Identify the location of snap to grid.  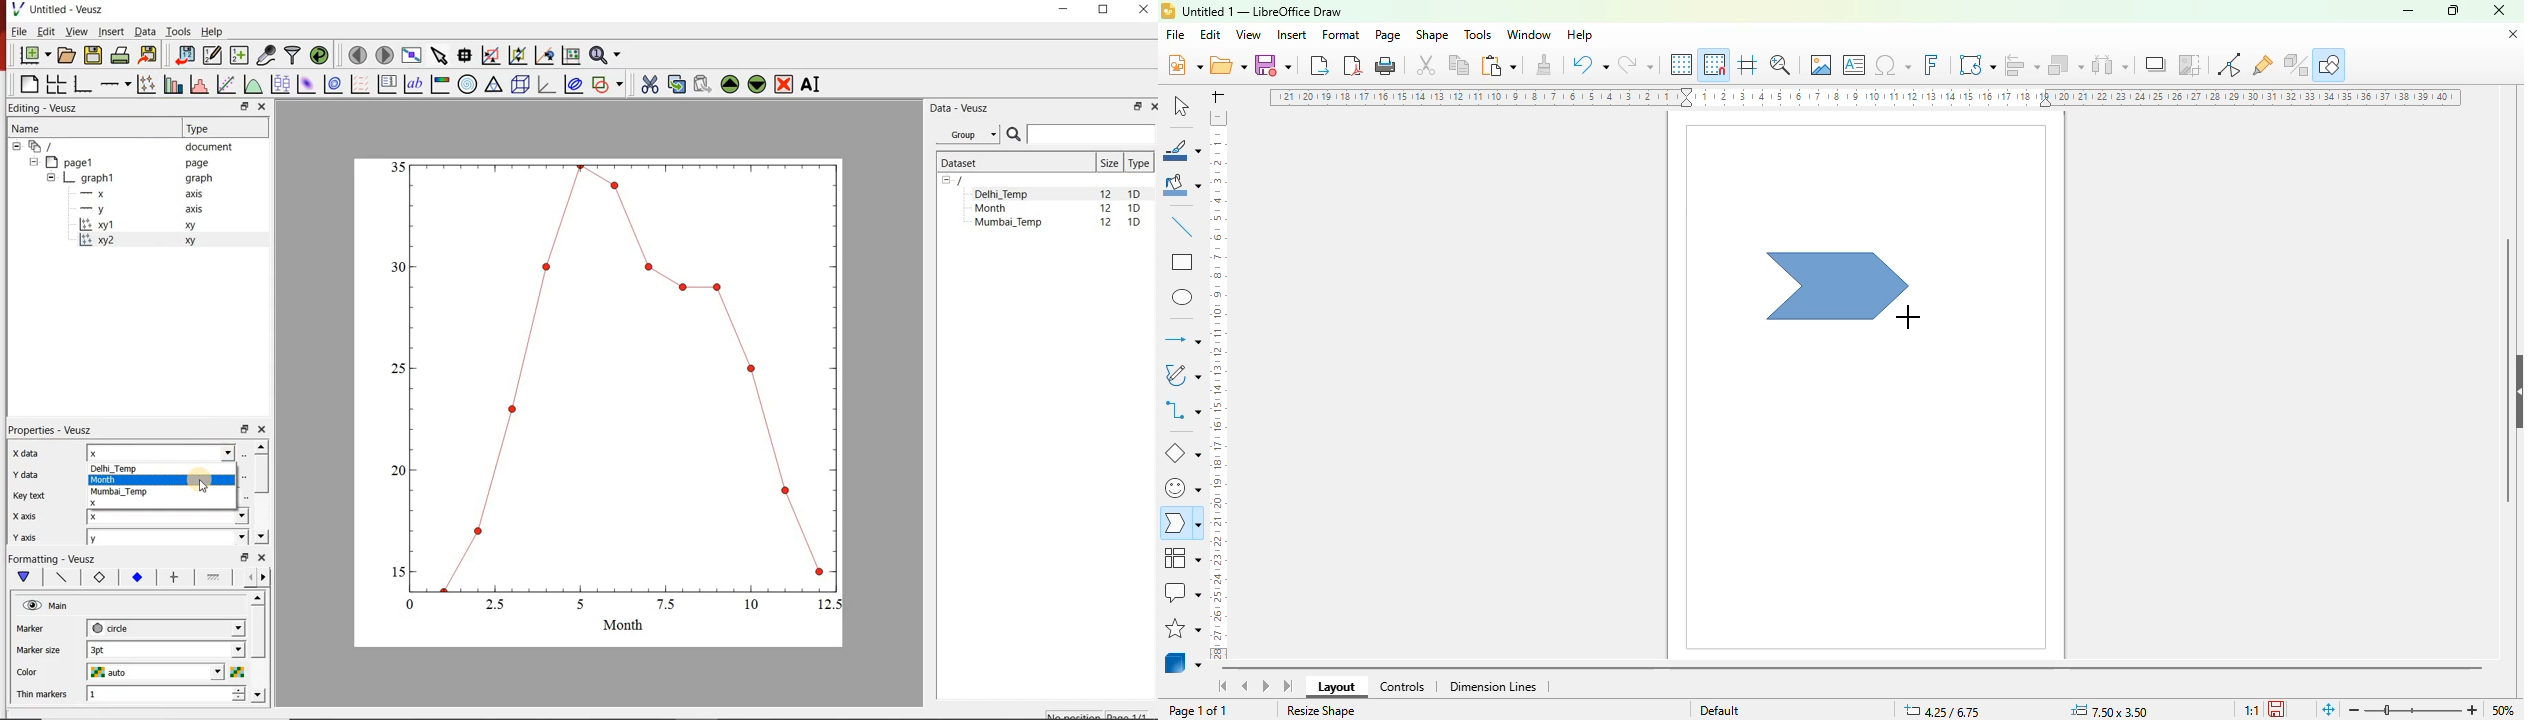
(1715, 64).